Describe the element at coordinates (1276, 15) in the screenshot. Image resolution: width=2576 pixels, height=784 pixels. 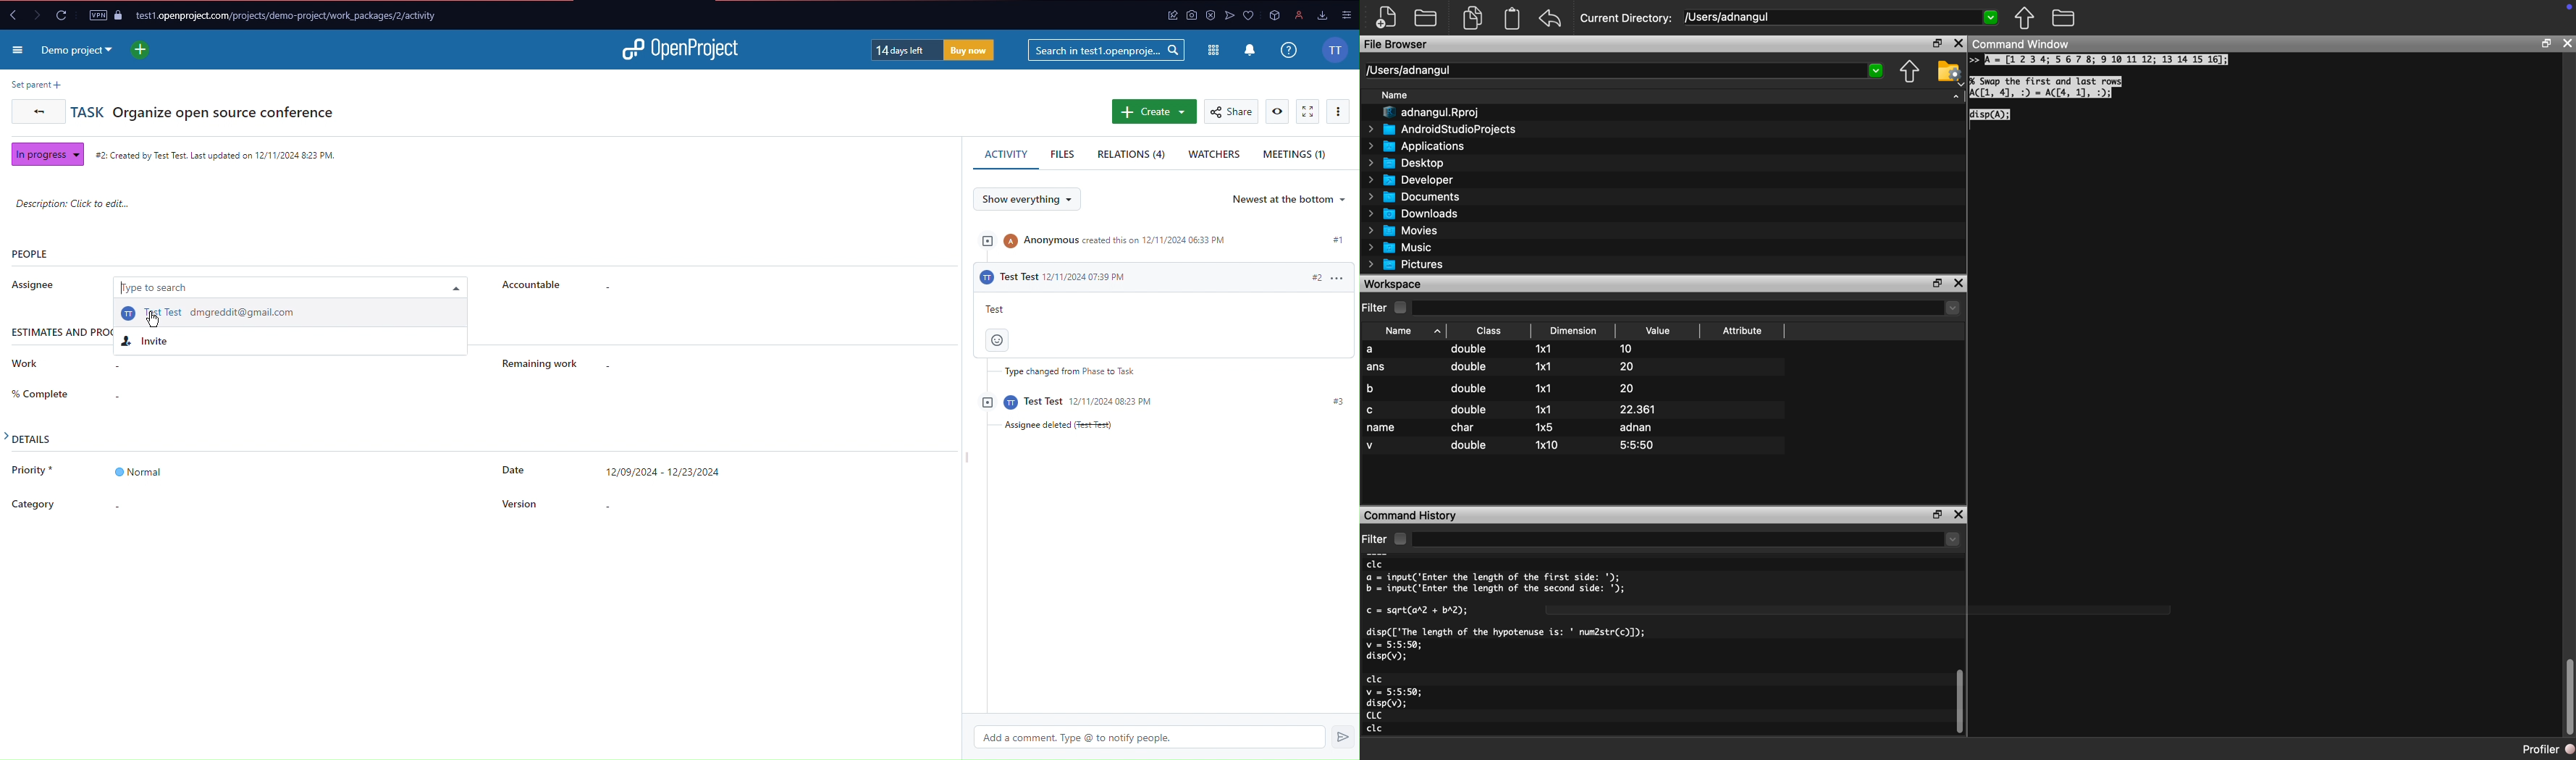
I see `app icon` at that location.